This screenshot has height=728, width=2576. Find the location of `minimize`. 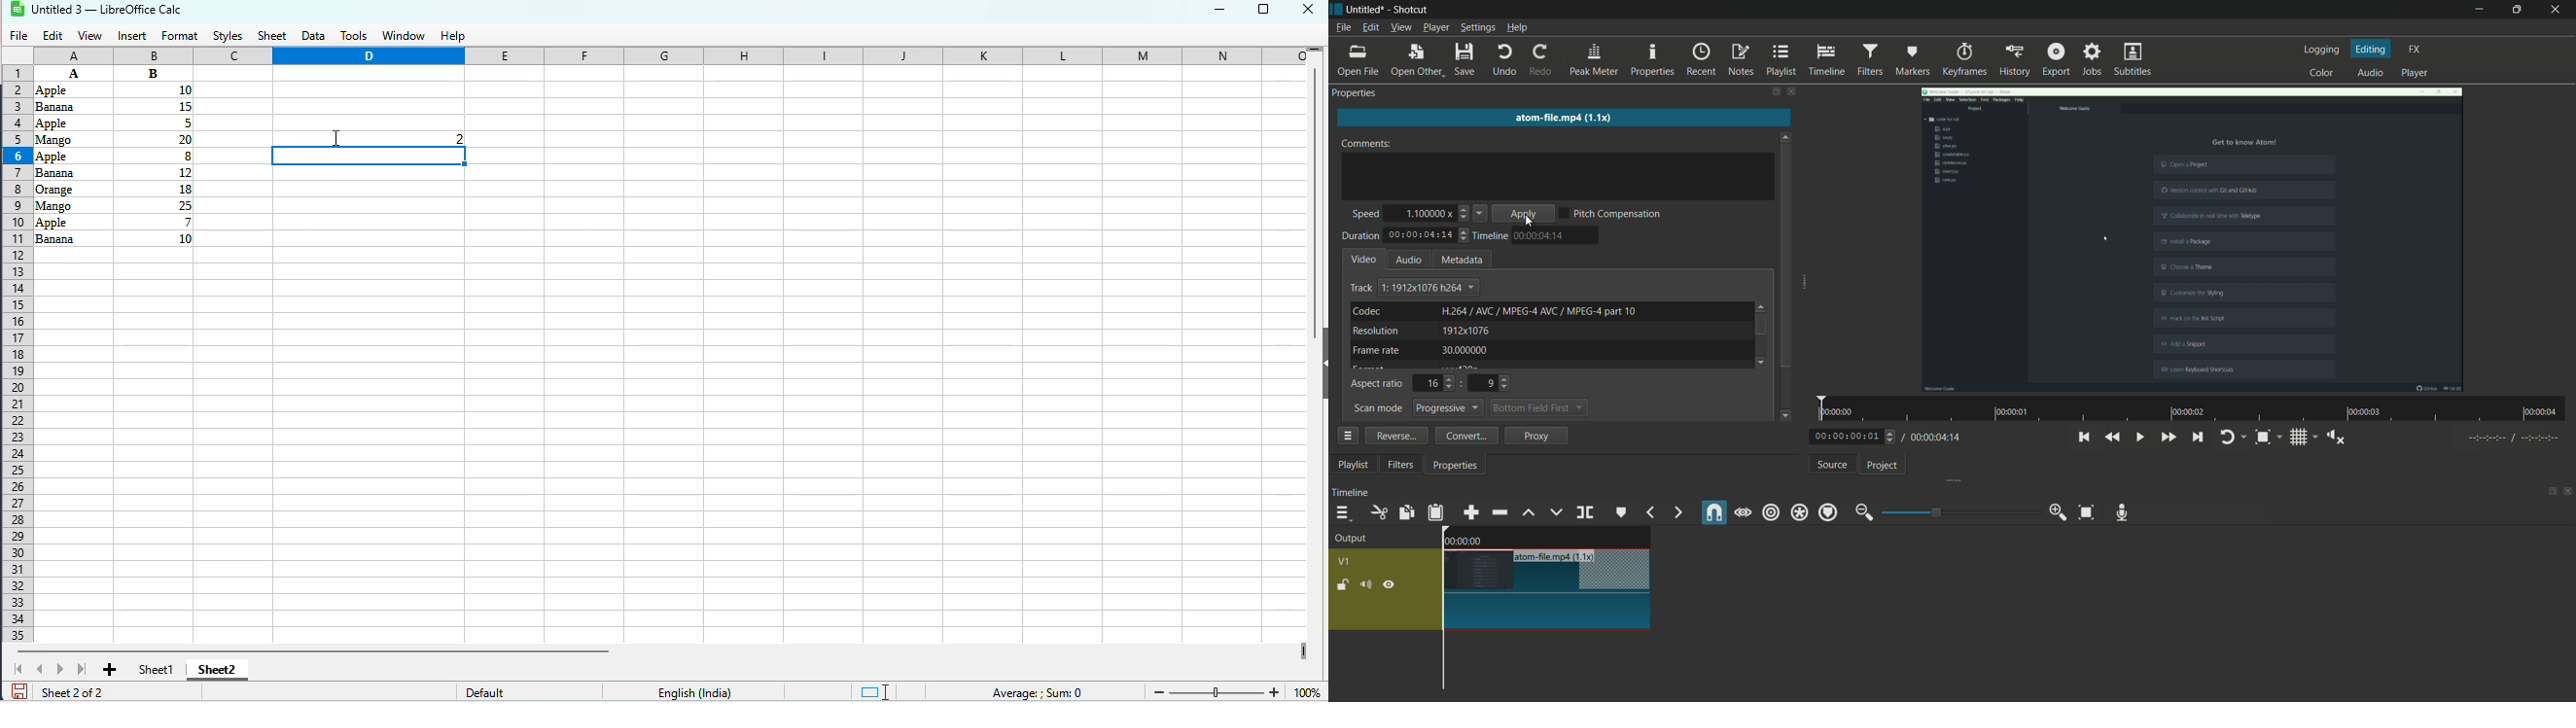

minimize is located at coordinates (1220, 12).